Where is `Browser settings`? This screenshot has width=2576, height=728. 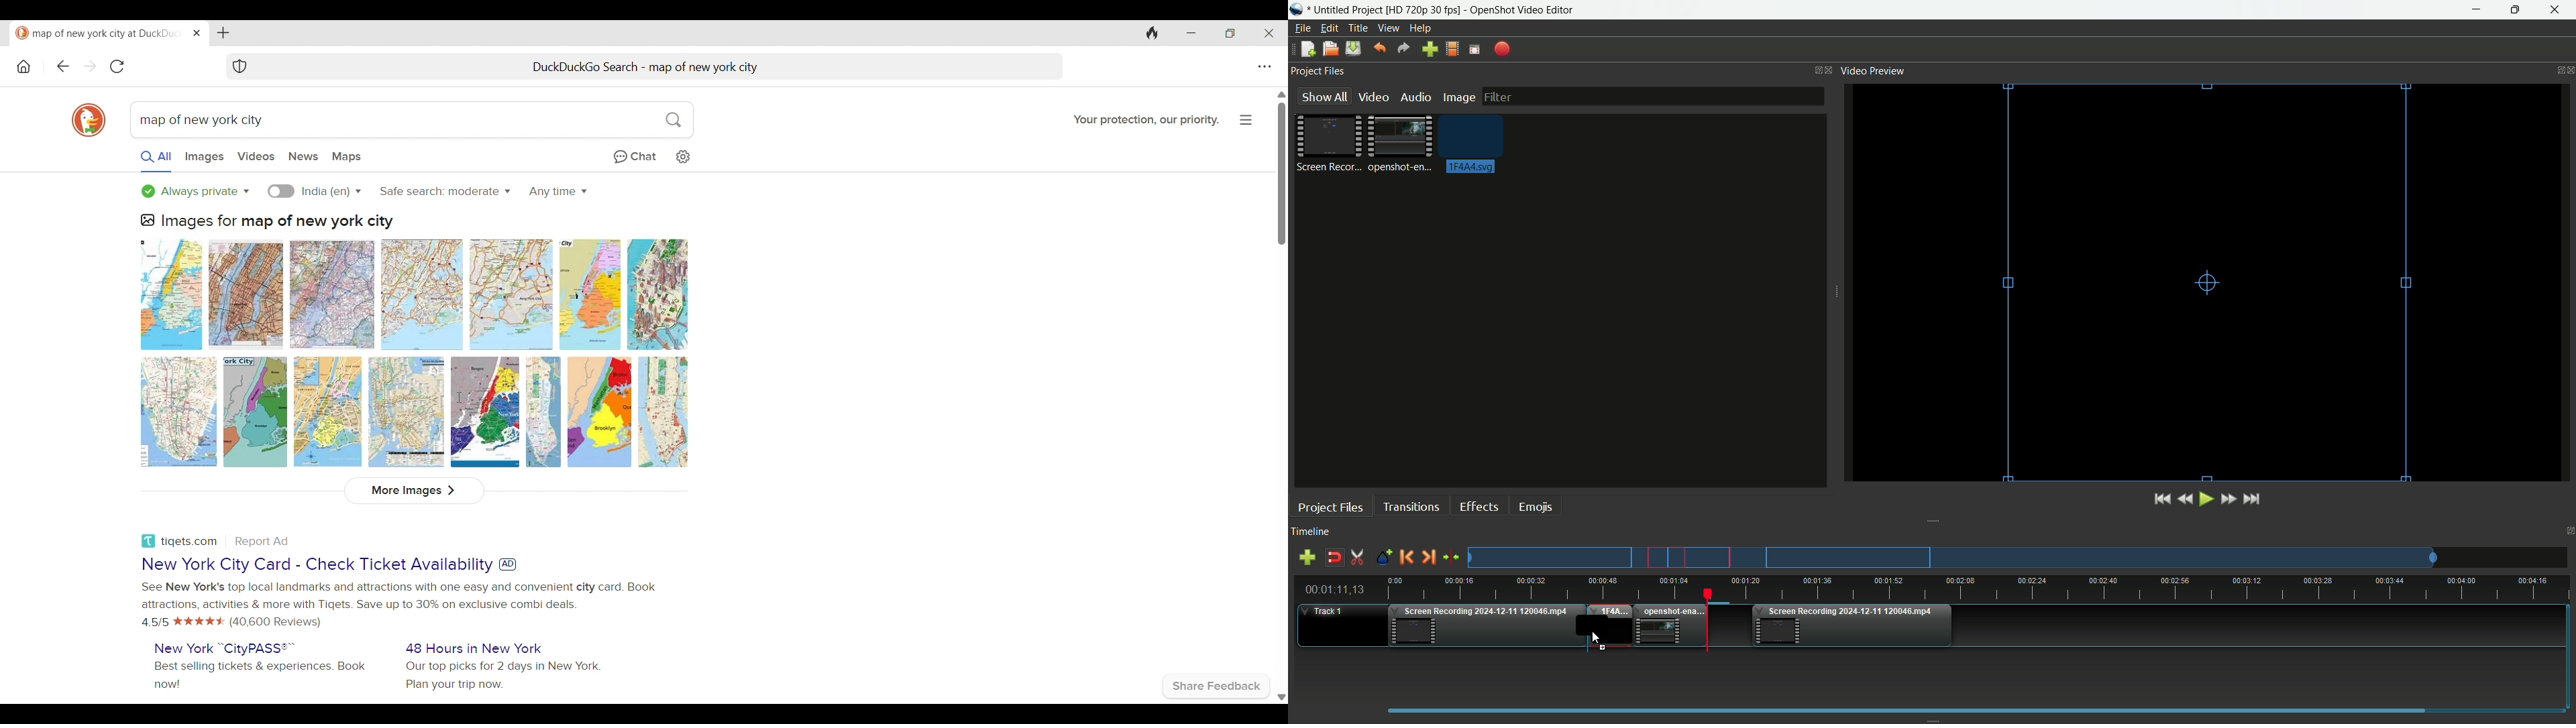
Browser settings is located at coordinates (1265, 67).